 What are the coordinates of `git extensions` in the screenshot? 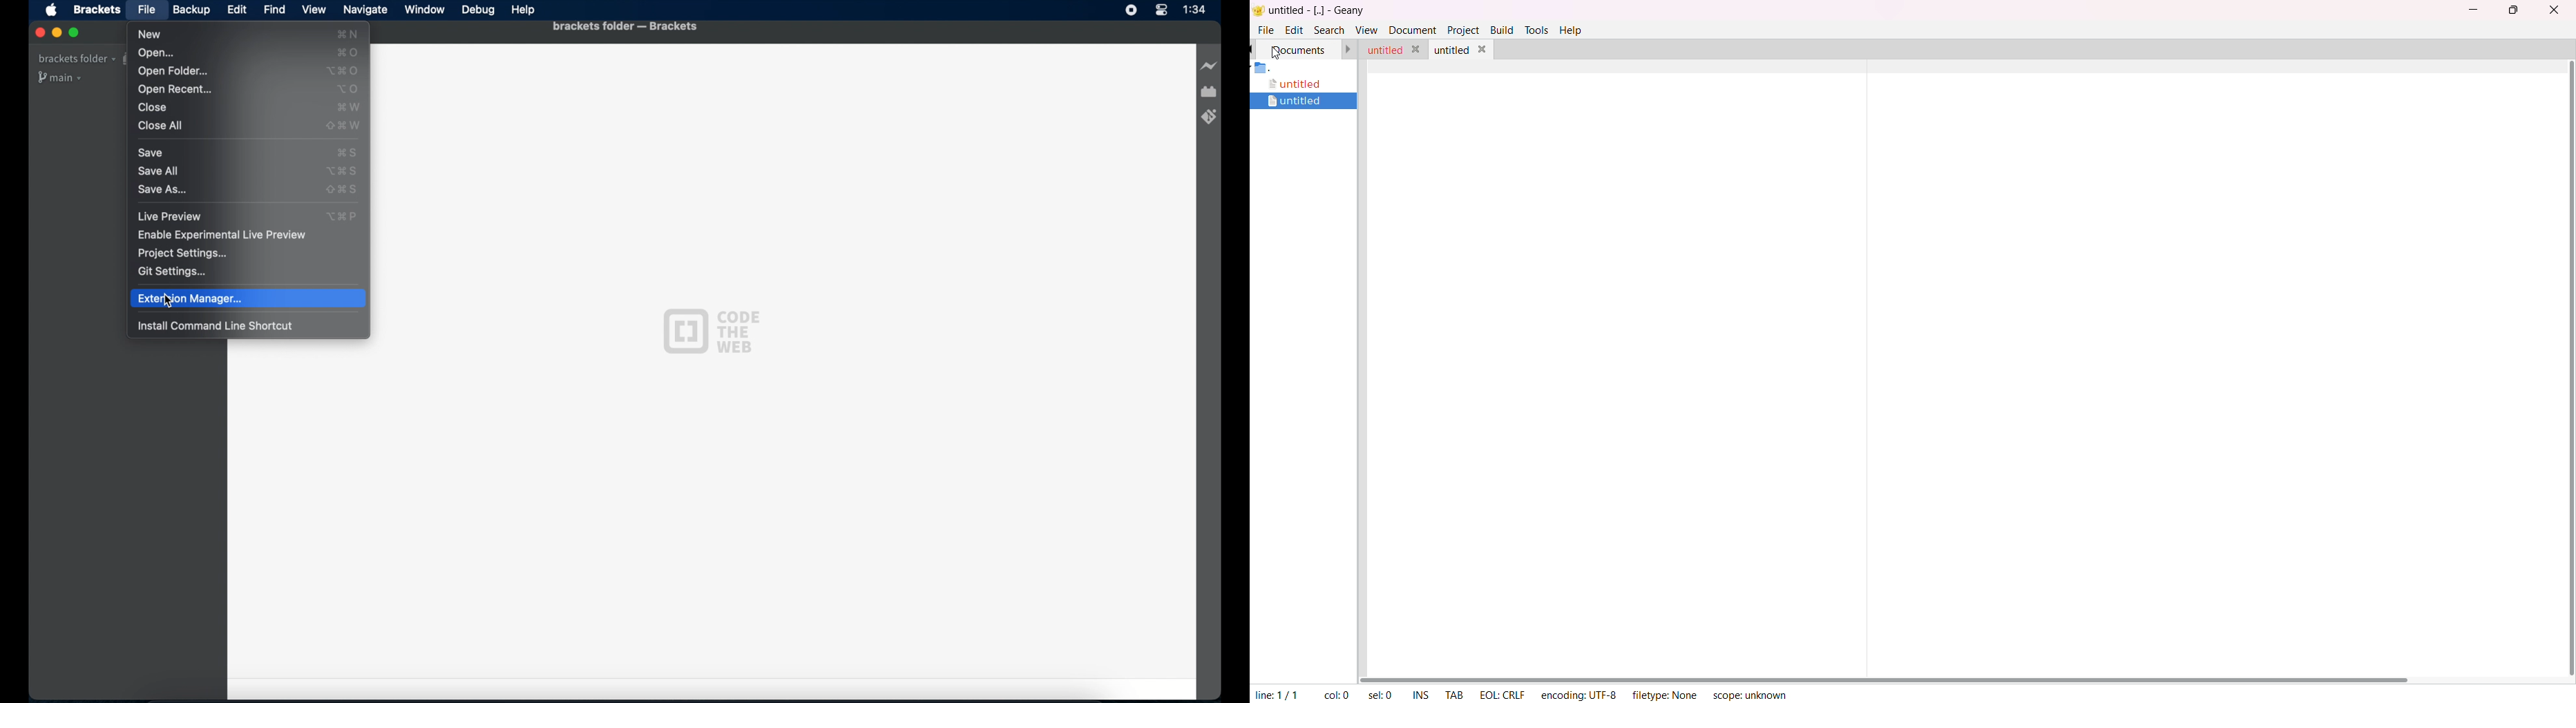 It's located at (173, 272).